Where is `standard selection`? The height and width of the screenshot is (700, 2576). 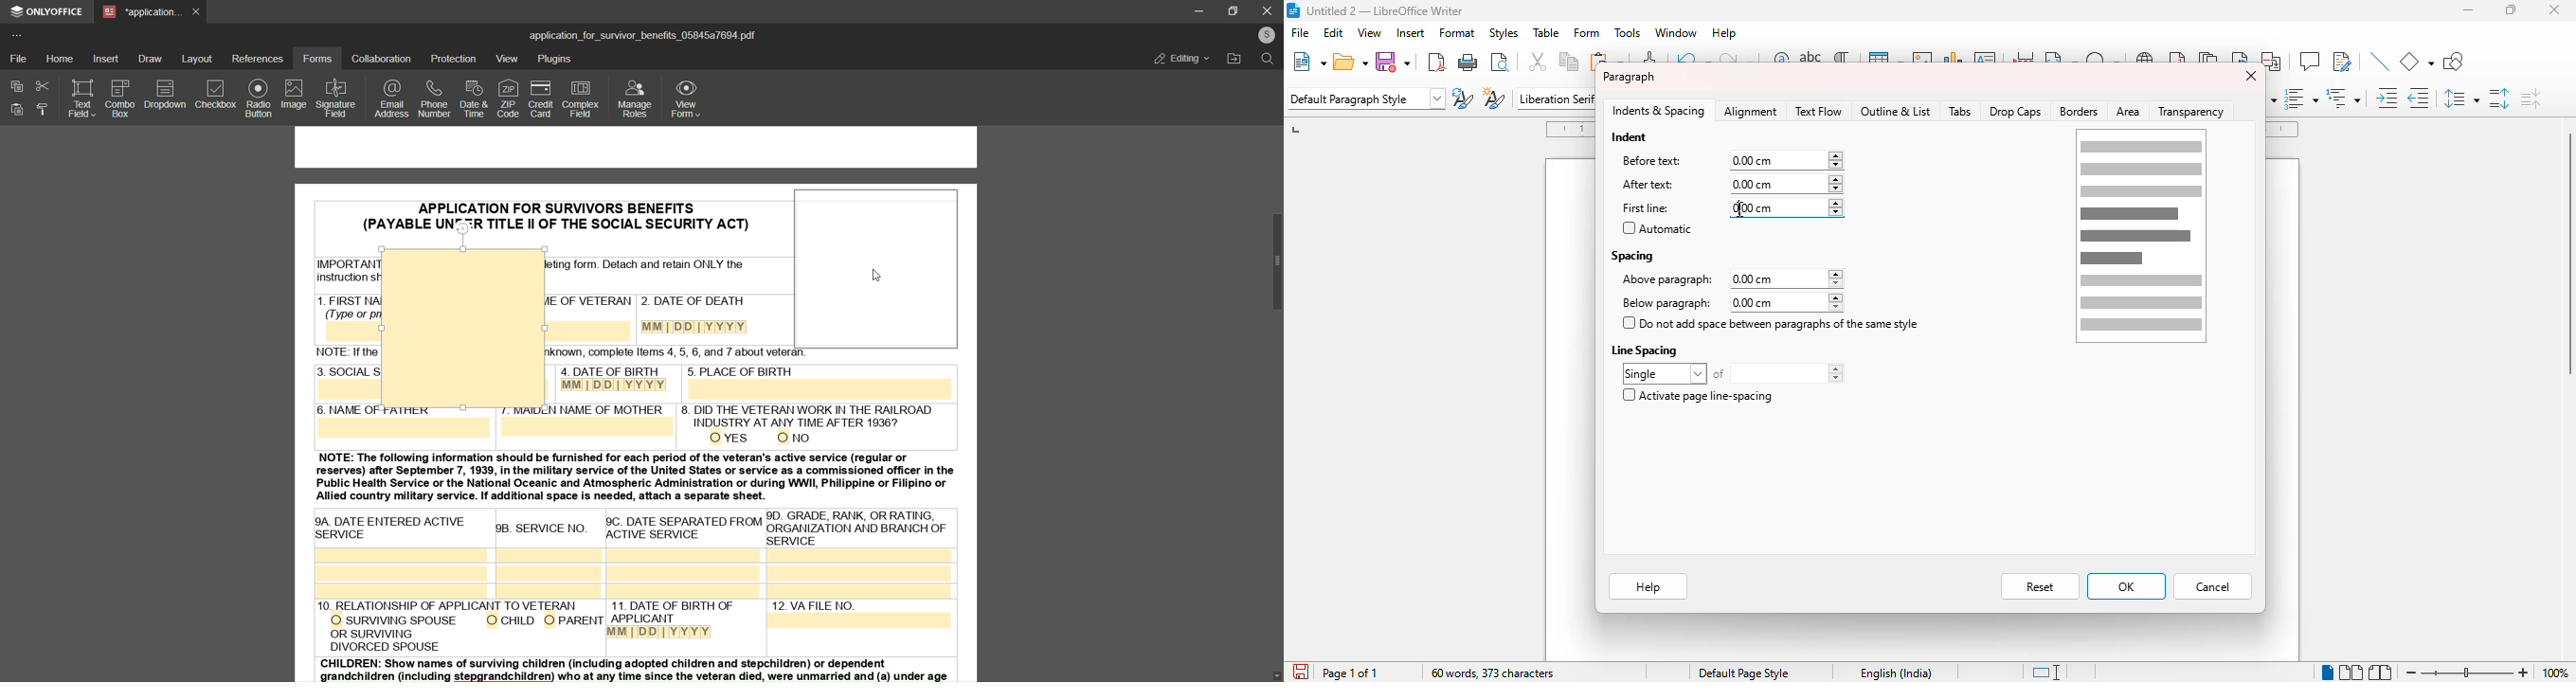
standard selection is located at coordinates (2045, 673).